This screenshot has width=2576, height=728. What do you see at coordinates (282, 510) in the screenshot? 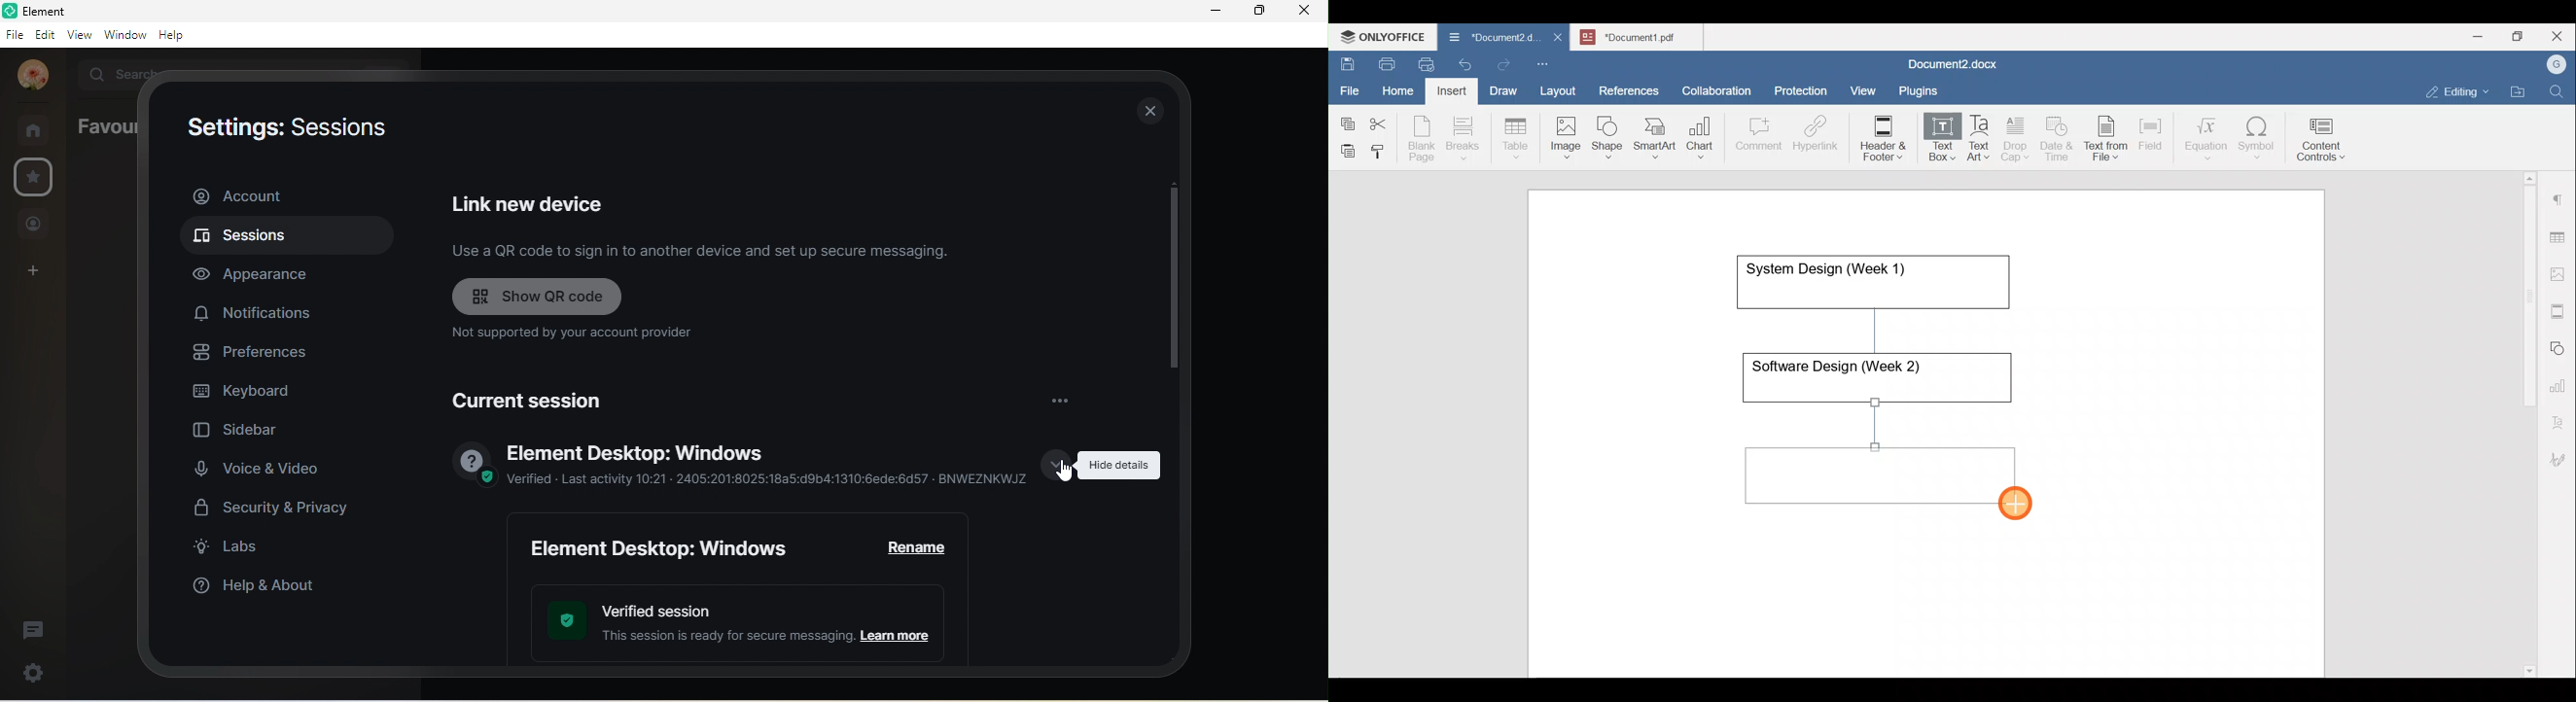
I see `security and privacy` at bounding box center [282, 510].